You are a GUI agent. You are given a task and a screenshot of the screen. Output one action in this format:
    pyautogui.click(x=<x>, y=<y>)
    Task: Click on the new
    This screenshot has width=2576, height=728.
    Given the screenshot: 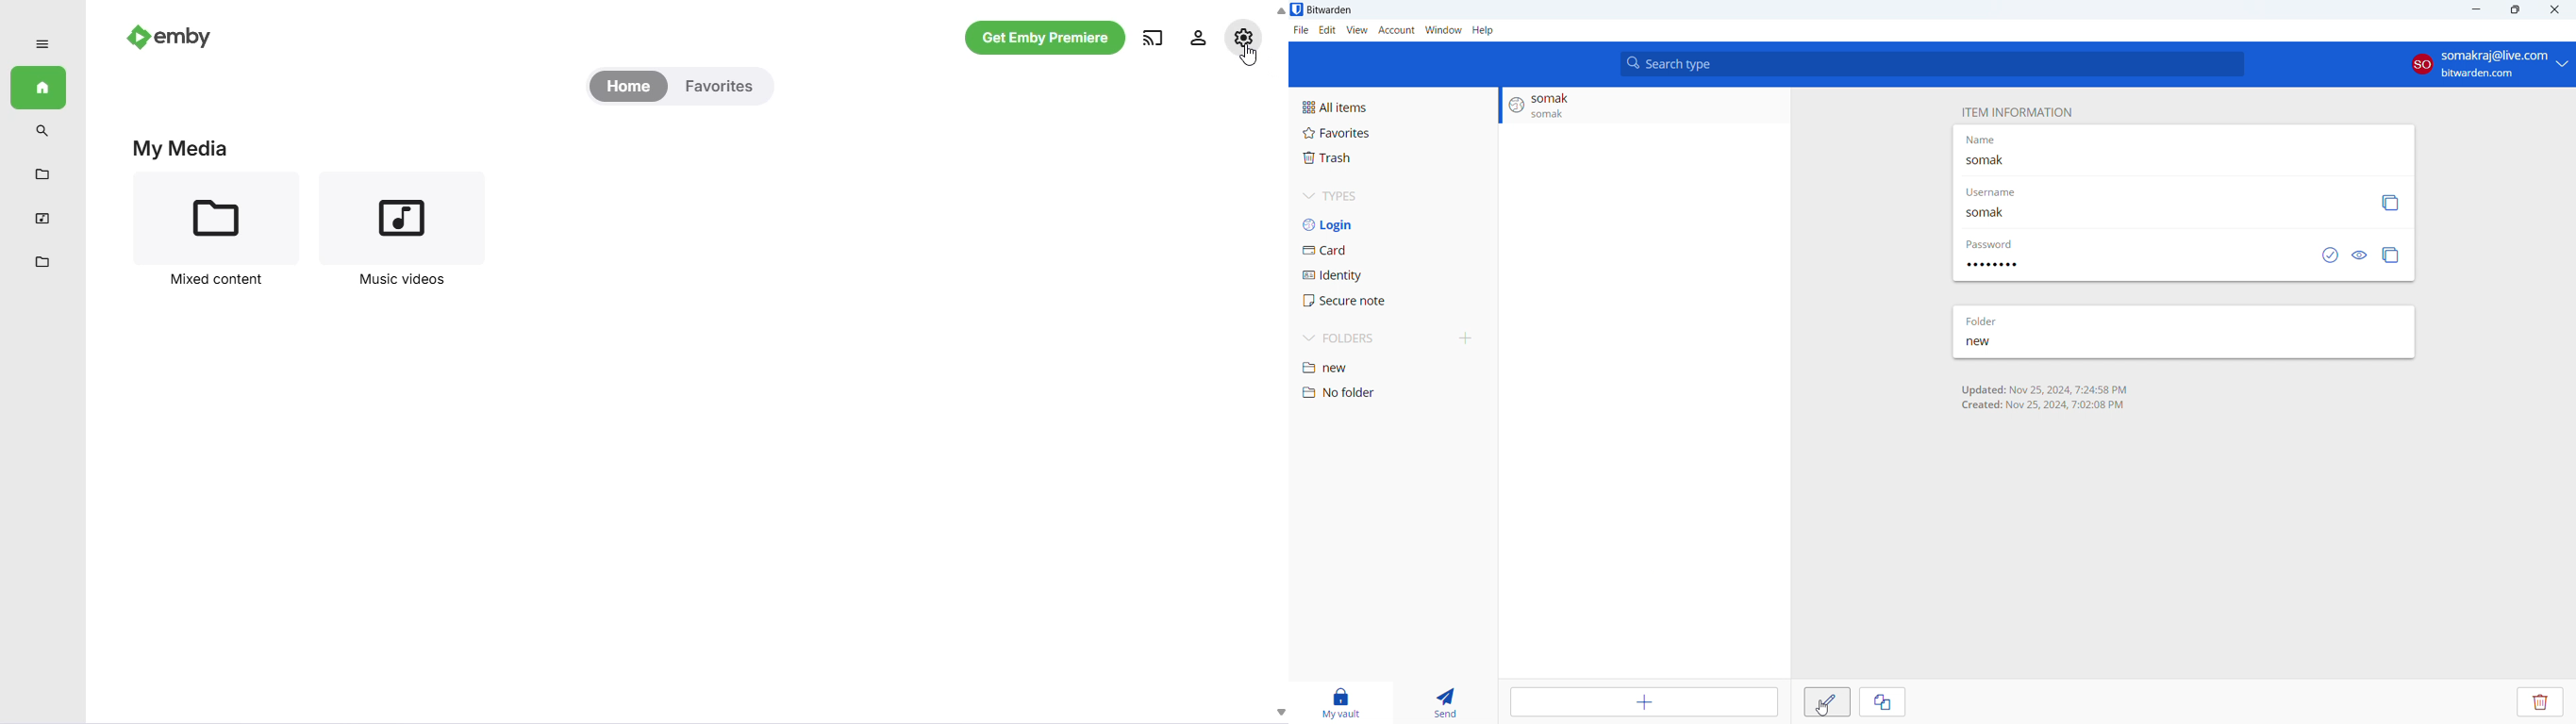 What is the action you would take?
    pyautogui.click(x=1393, y=367)
    